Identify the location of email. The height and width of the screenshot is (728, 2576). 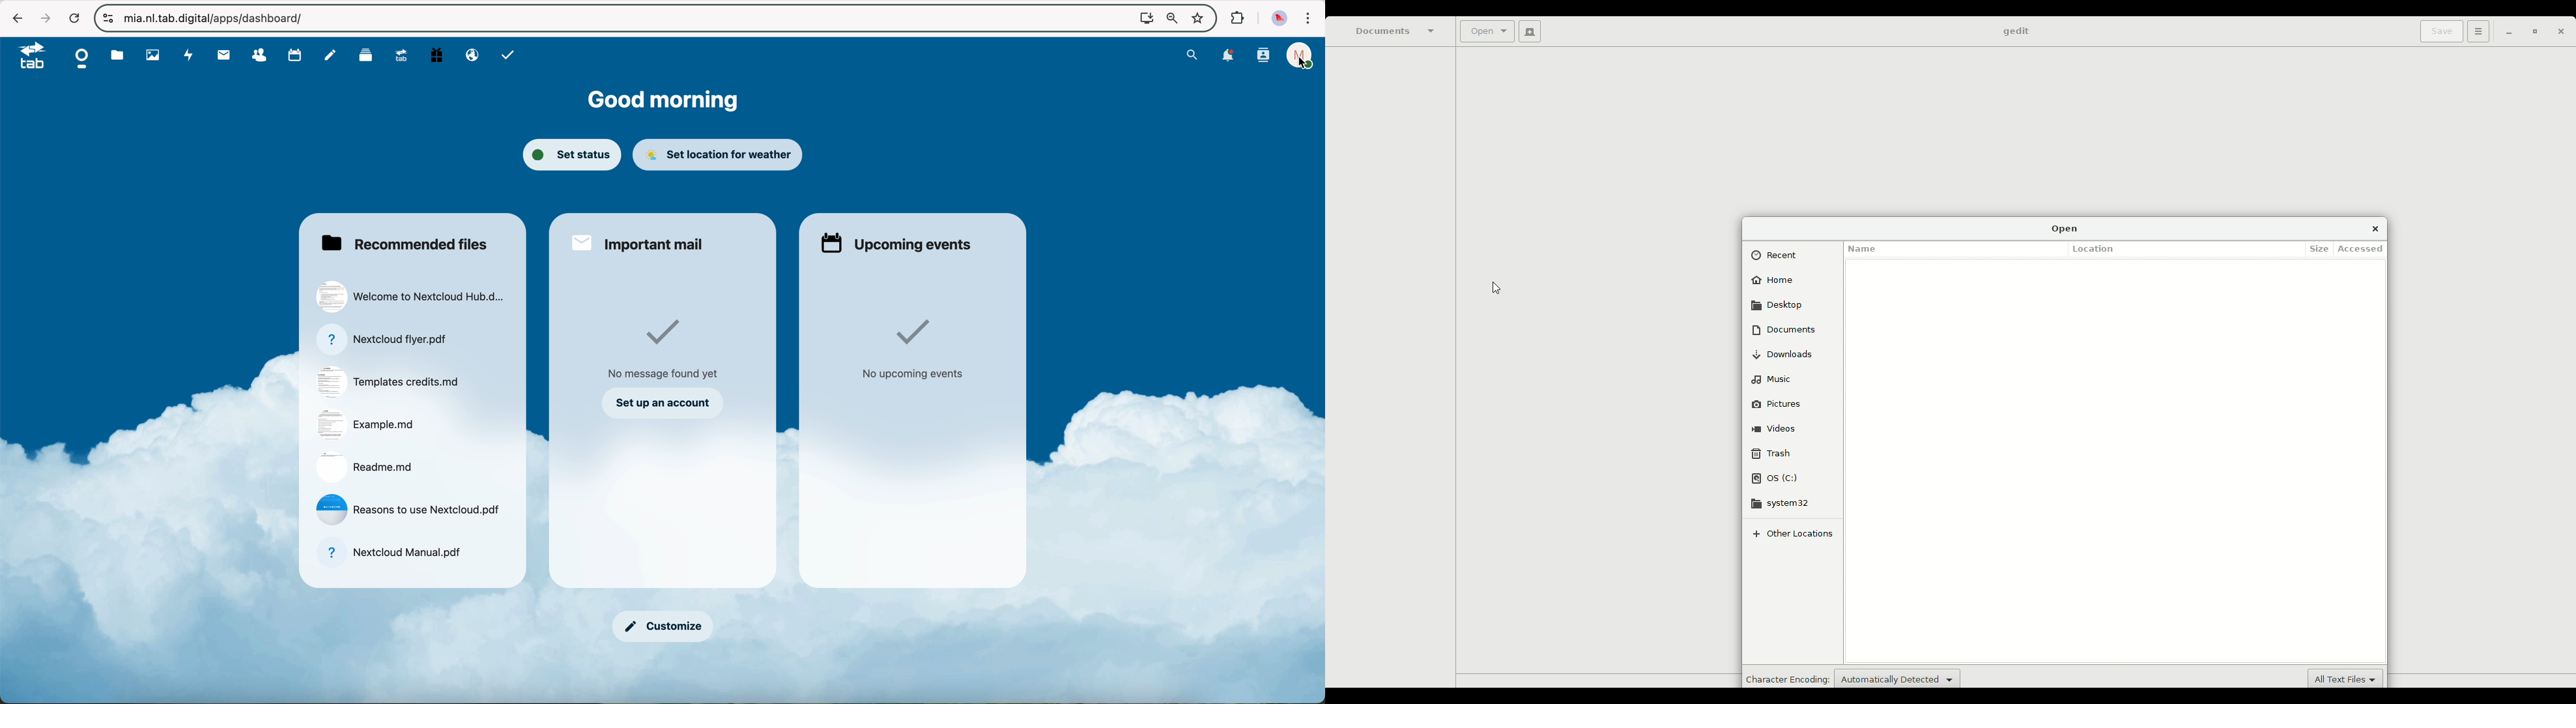
(471, 56).